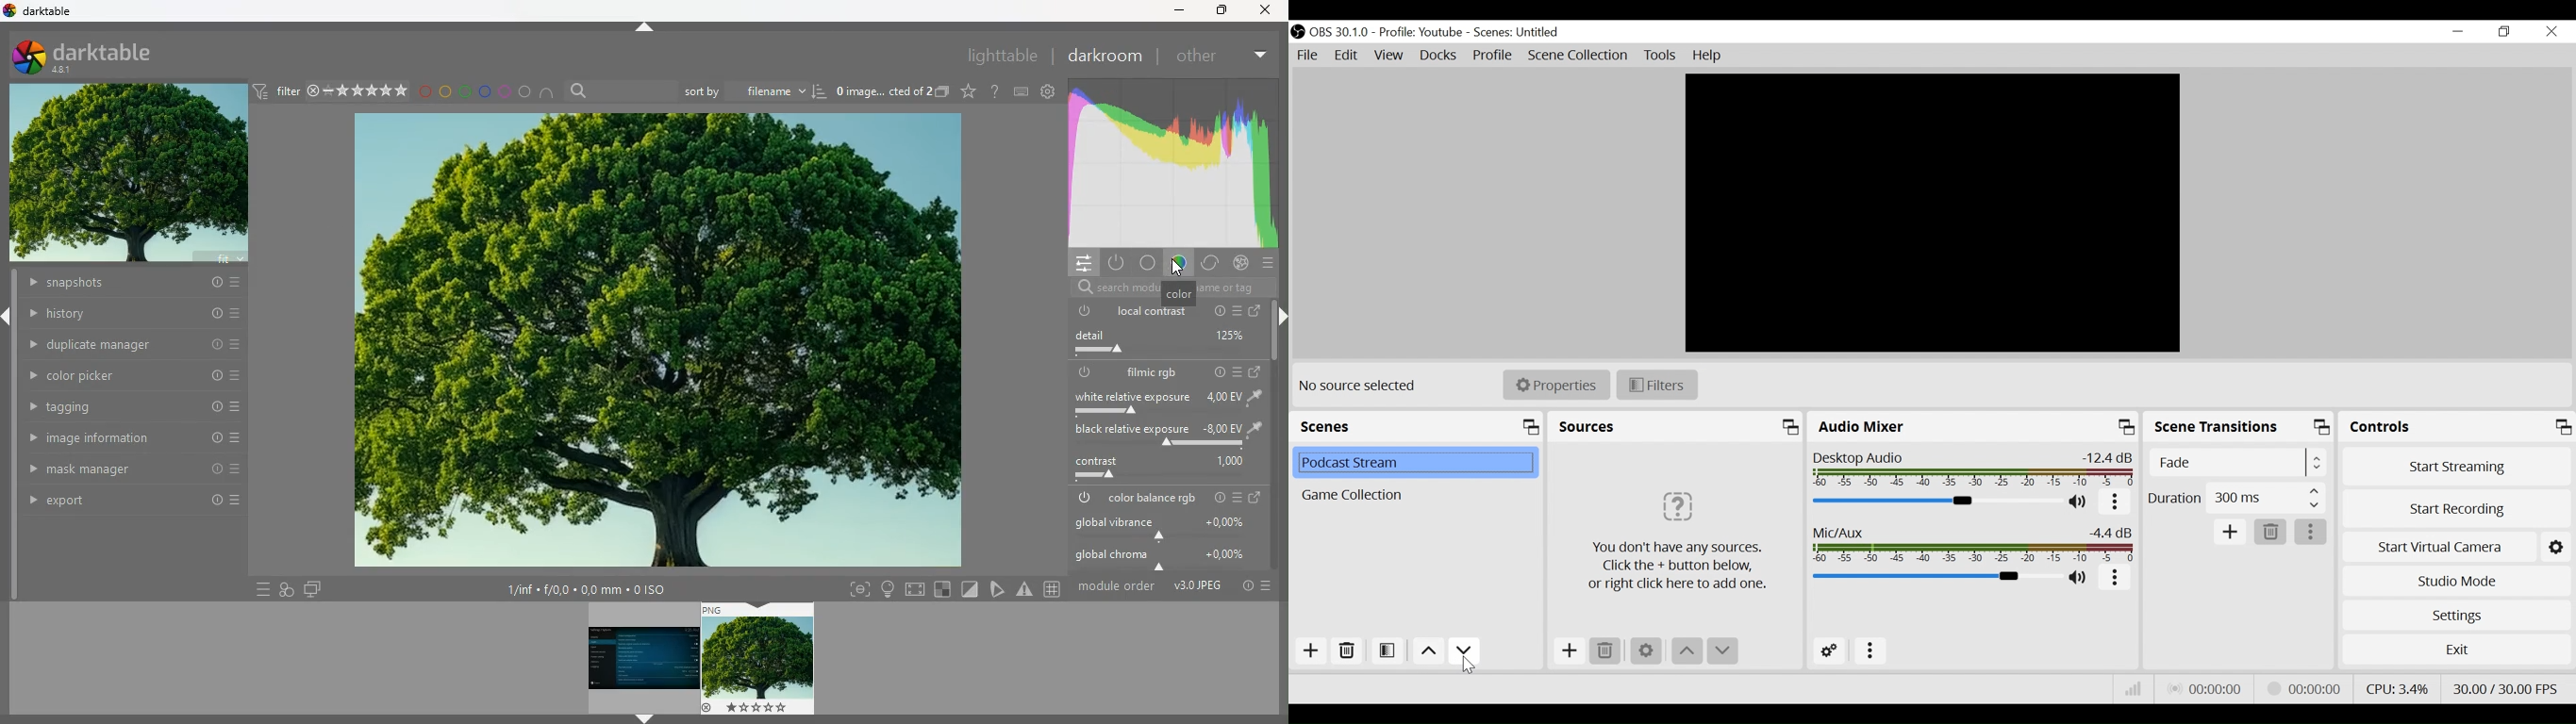 The image size is (2576, 728). Describe the element at coordinates (1280, 319) in the screenshot. I see `arrow` at that location.